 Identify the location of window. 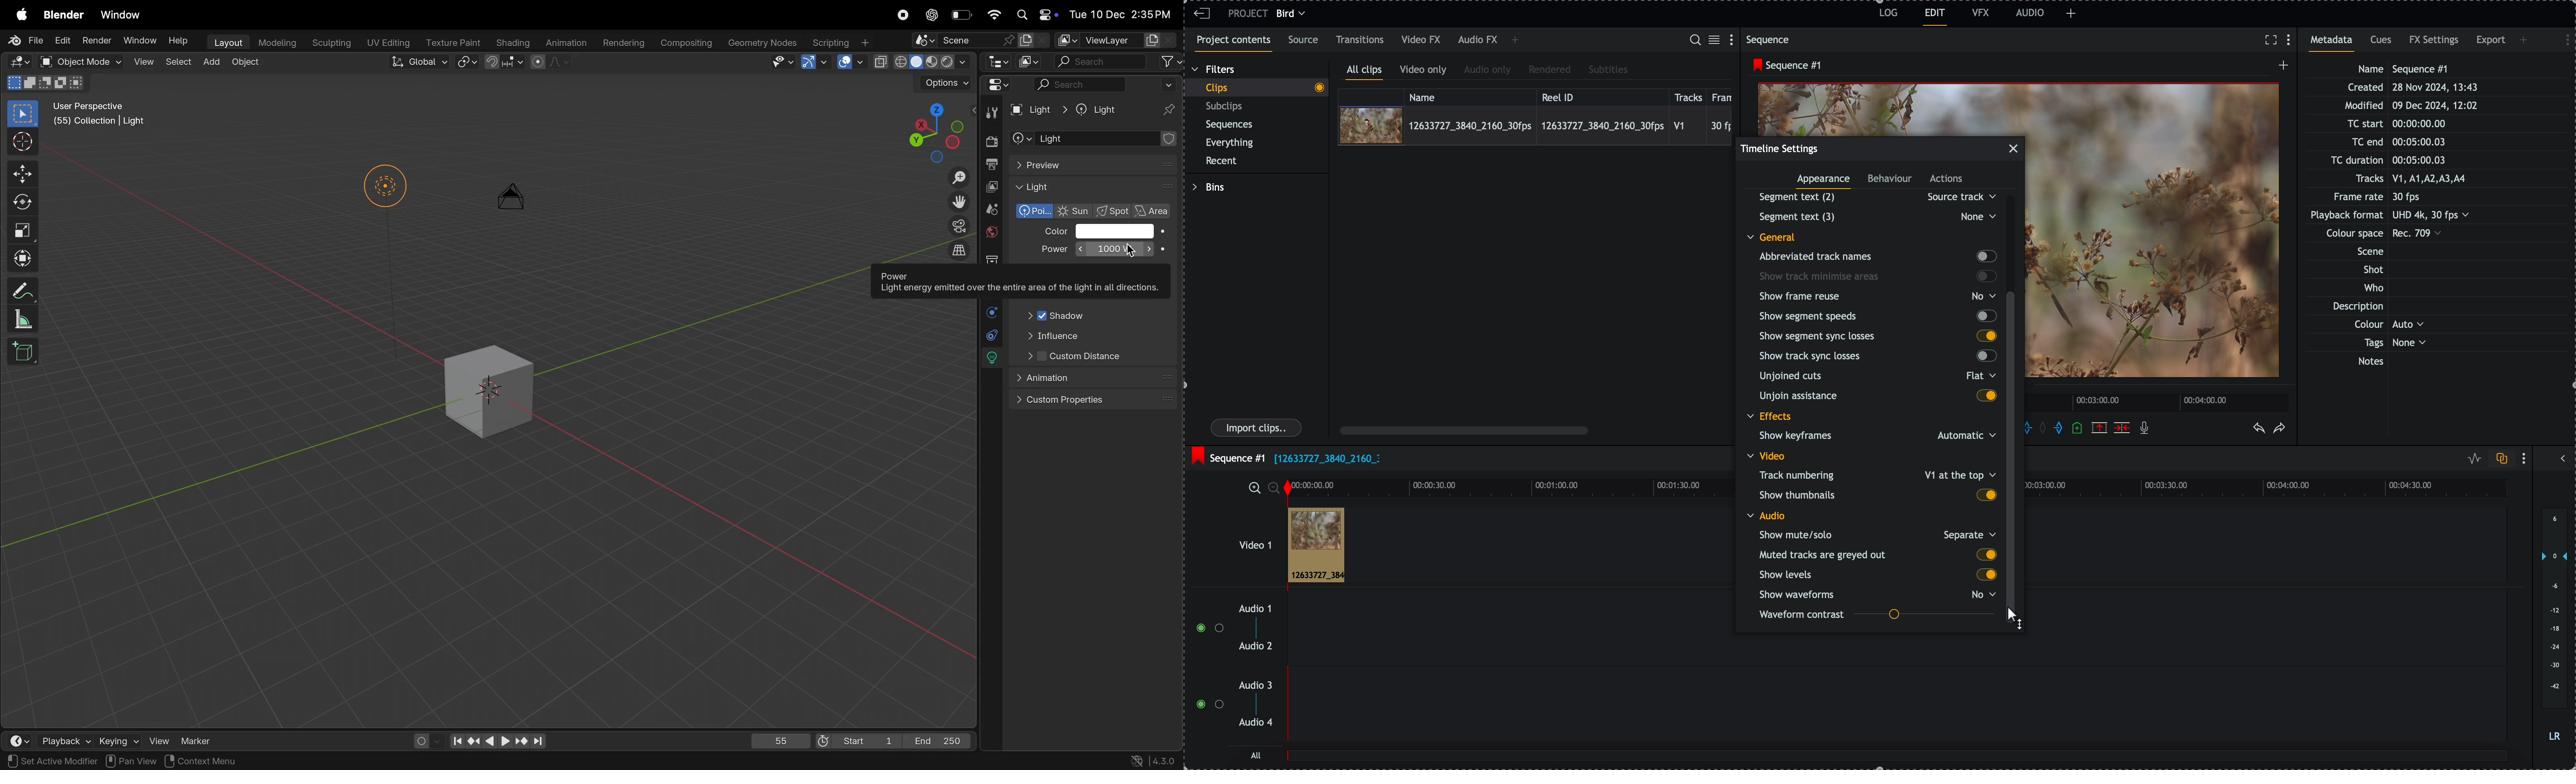
(123, 14).